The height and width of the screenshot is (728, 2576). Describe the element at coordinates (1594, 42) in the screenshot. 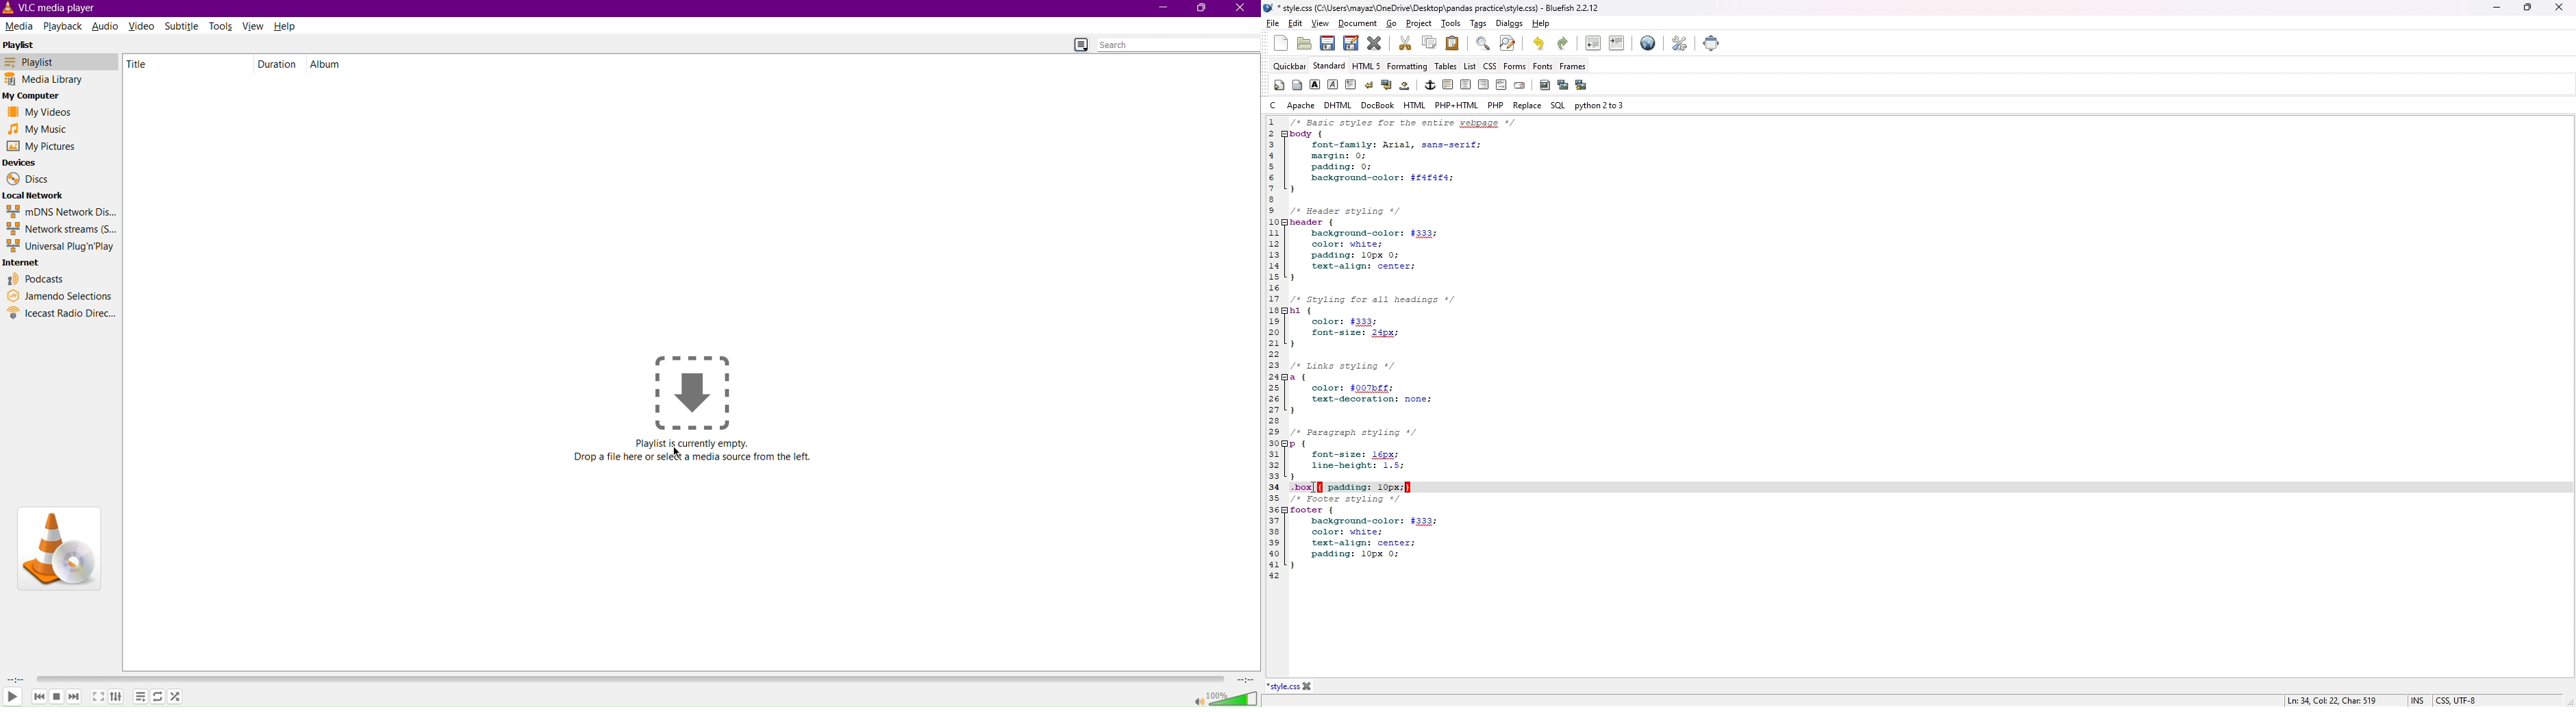

I see `unindent` at that location.